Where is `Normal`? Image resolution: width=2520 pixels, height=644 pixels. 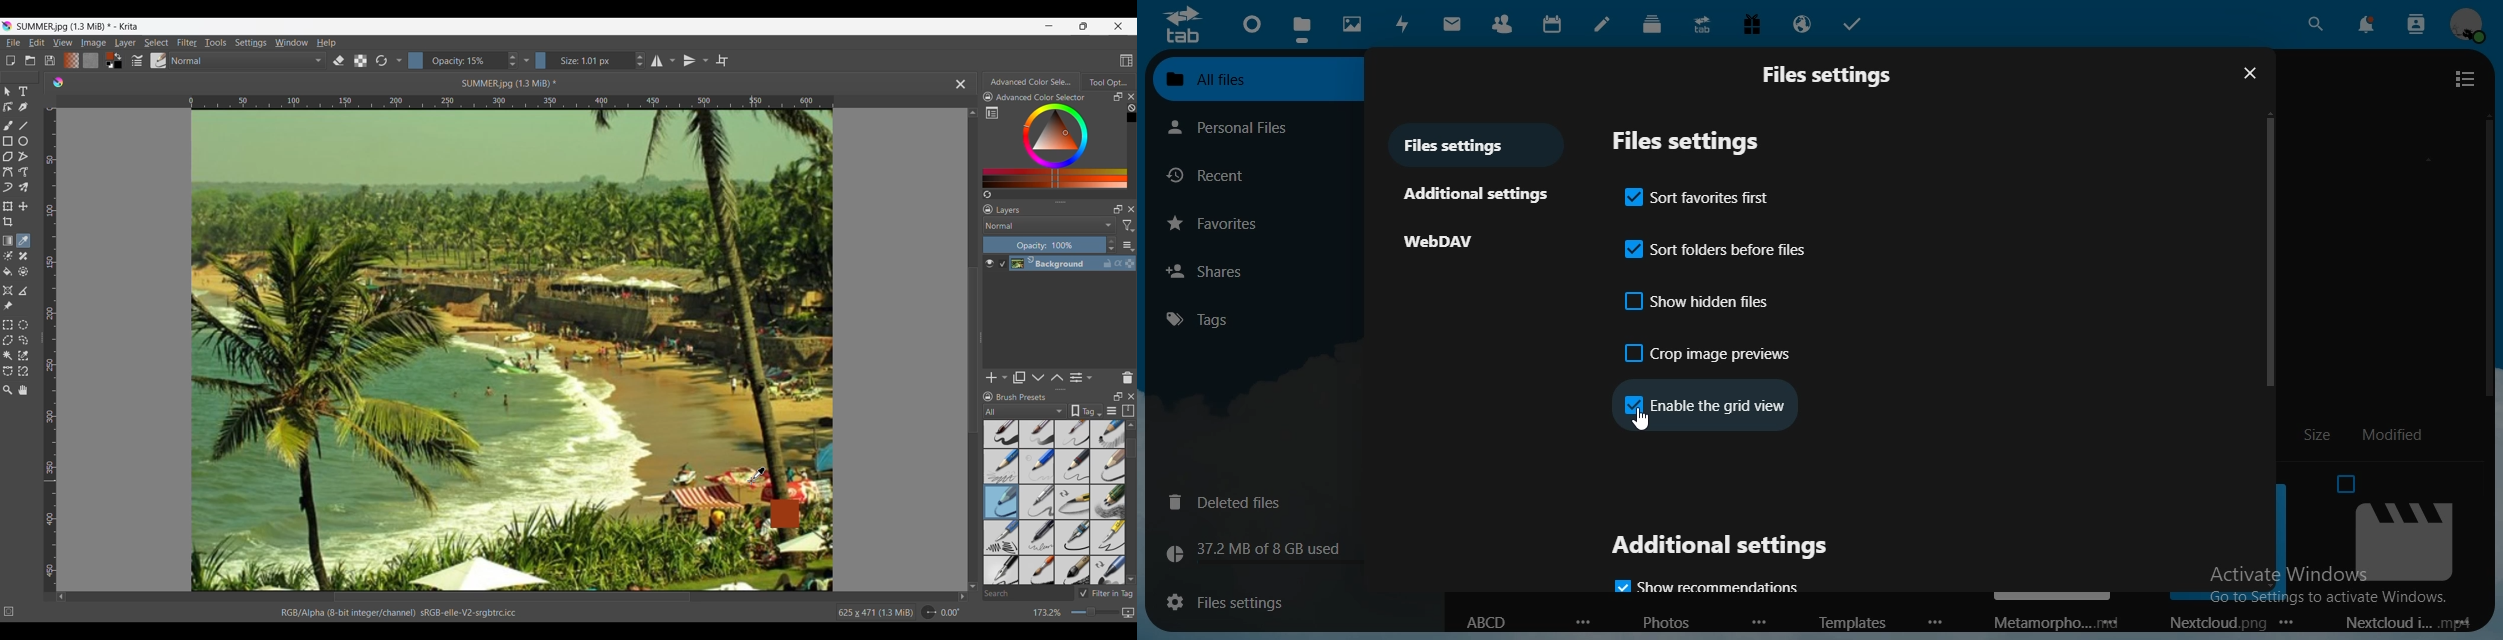 Normal is located at coordinates (249, 60).